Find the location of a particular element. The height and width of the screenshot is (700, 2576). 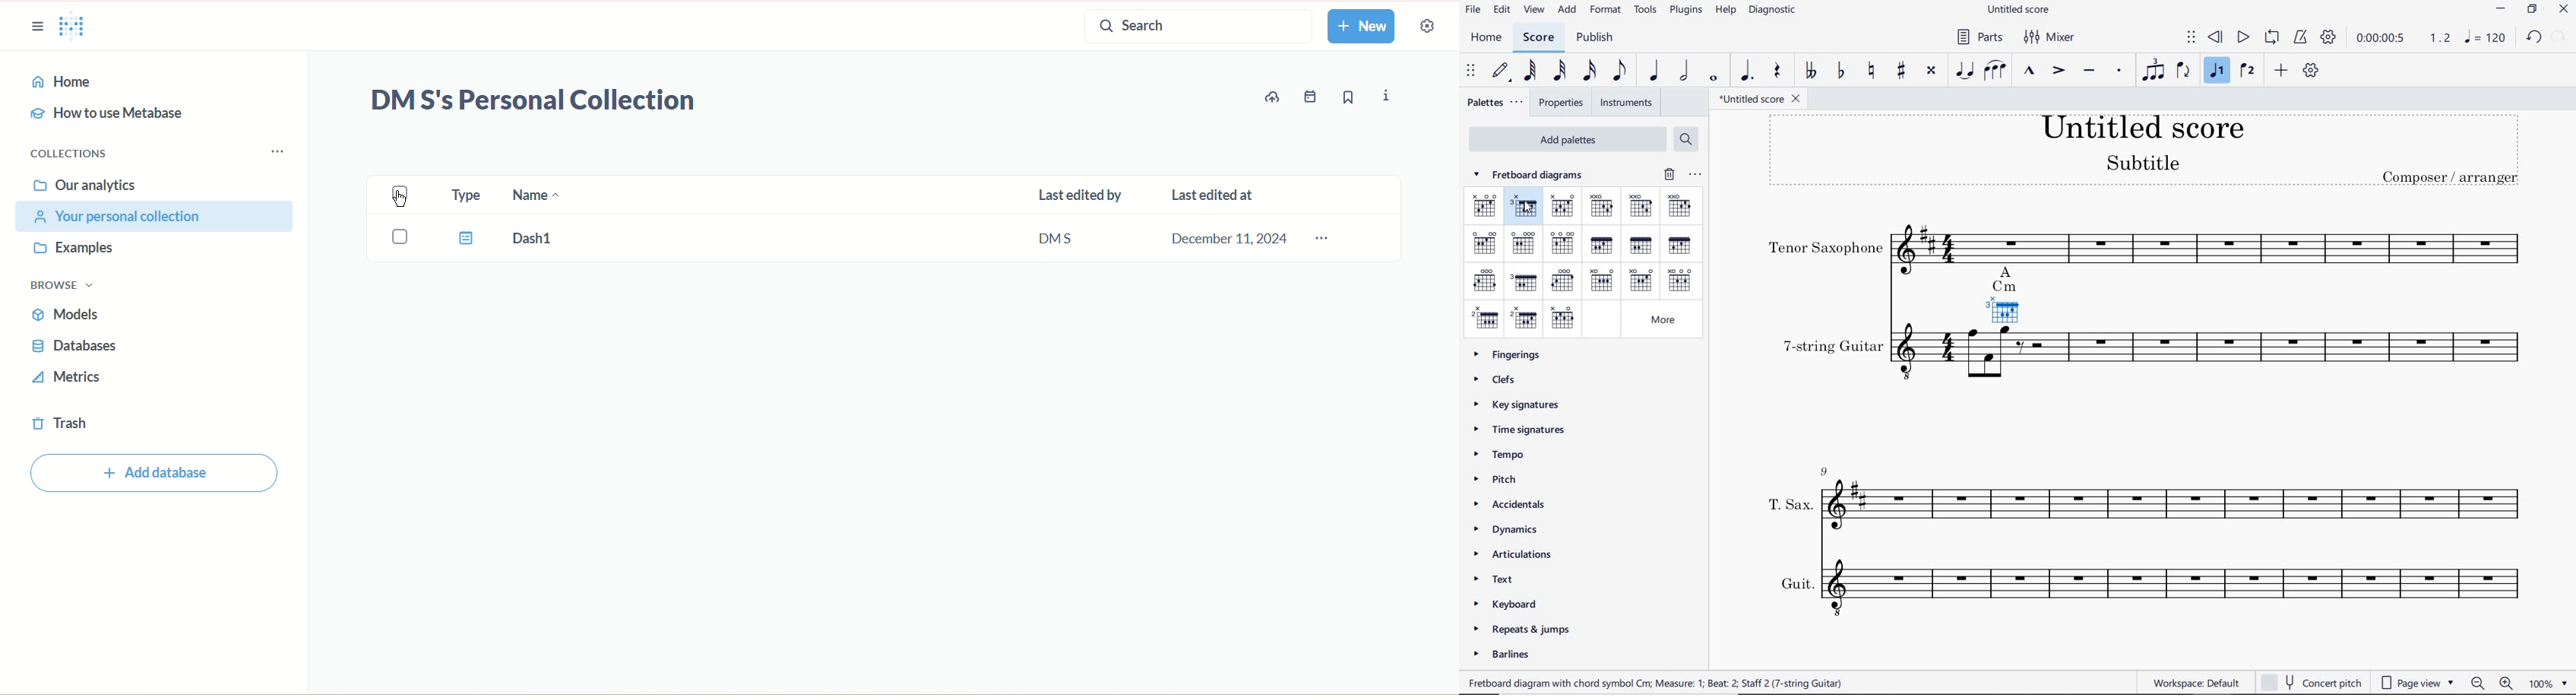

WHOLE NOTE is located at coordinates (1712, 80).